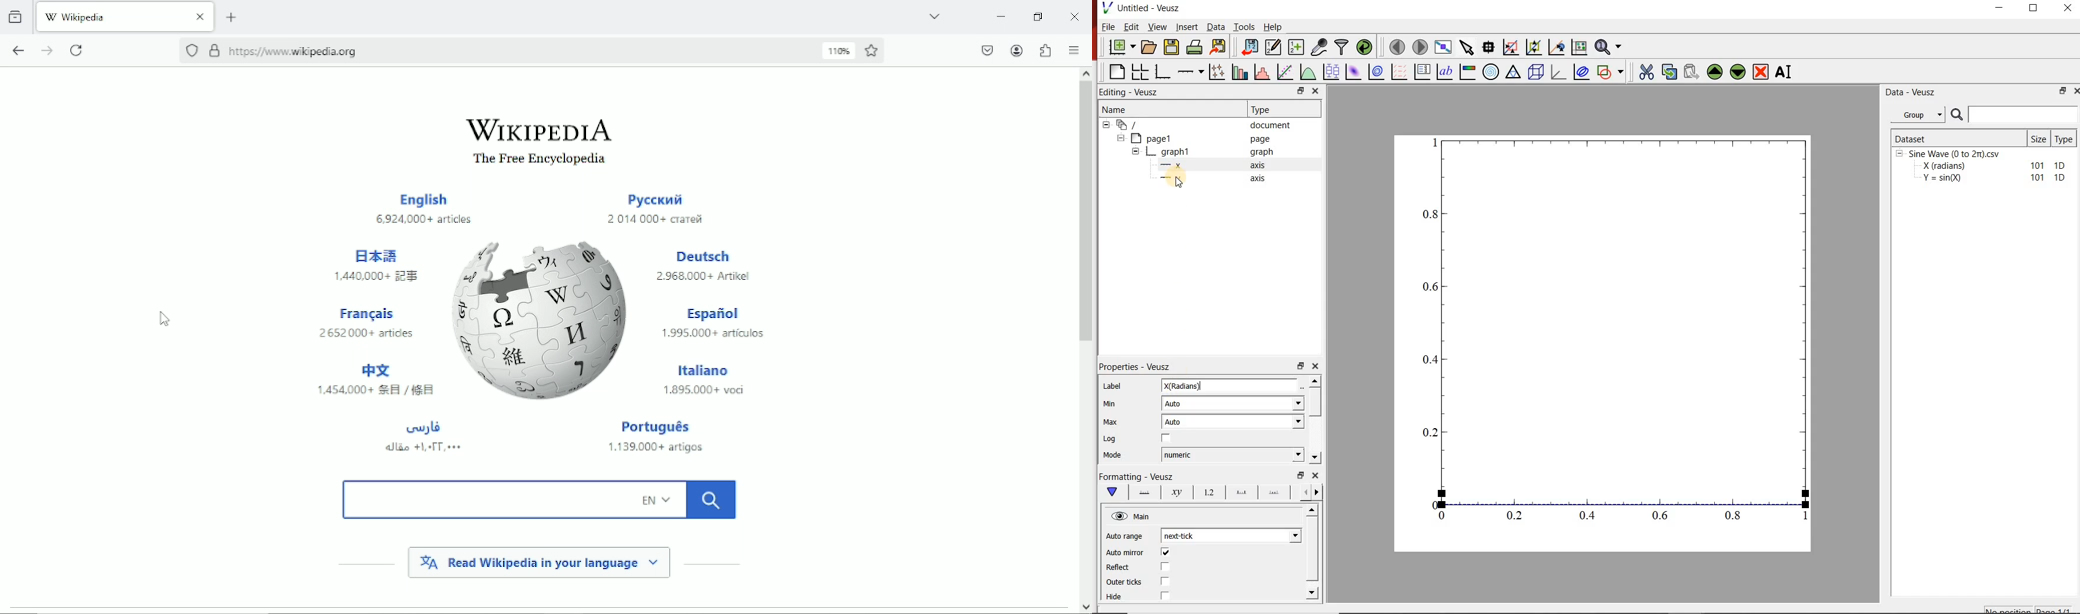 Image resolution: width=2100 pixels, height=616 pixels. Describe the element at coordinates (125, 16) in the screenshot. I see `current tab` at that location.